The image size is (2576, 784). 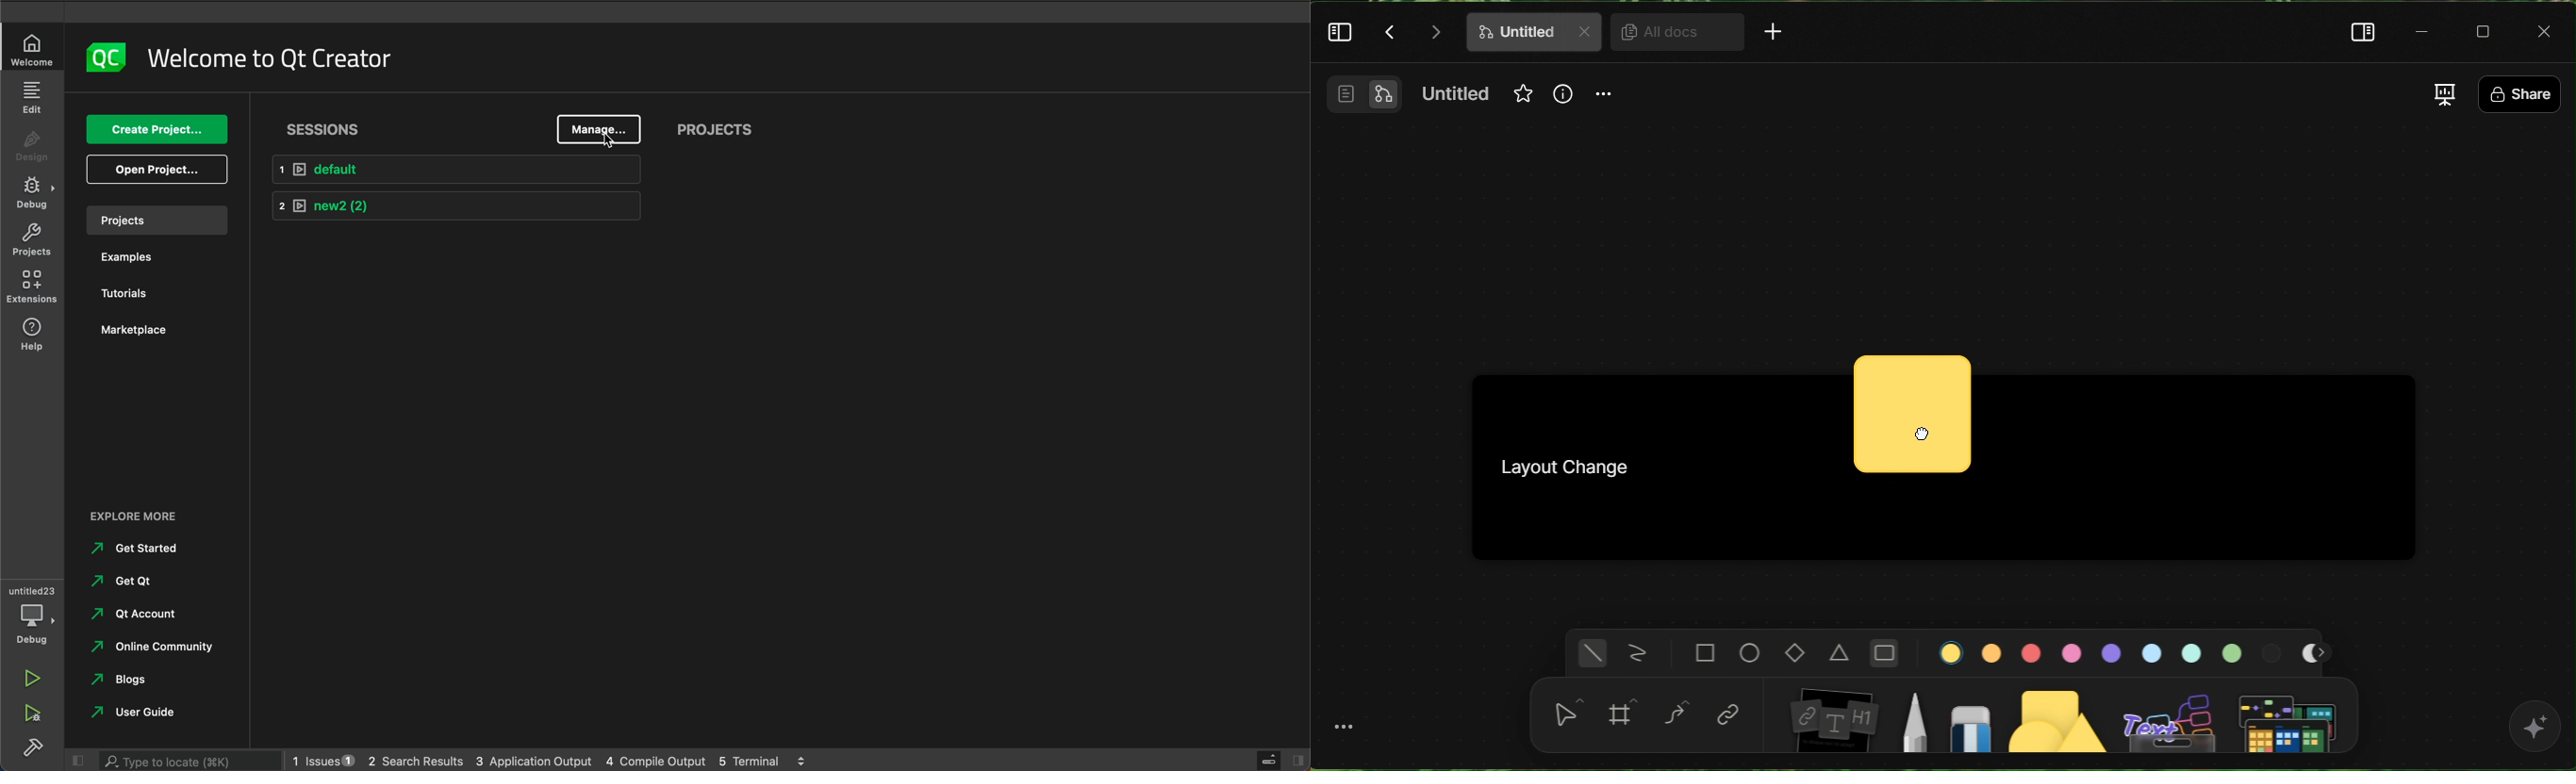 What do you see at coordinates (186, 761) in the screenshot?
I see `search` at bounding box center [186, 761].